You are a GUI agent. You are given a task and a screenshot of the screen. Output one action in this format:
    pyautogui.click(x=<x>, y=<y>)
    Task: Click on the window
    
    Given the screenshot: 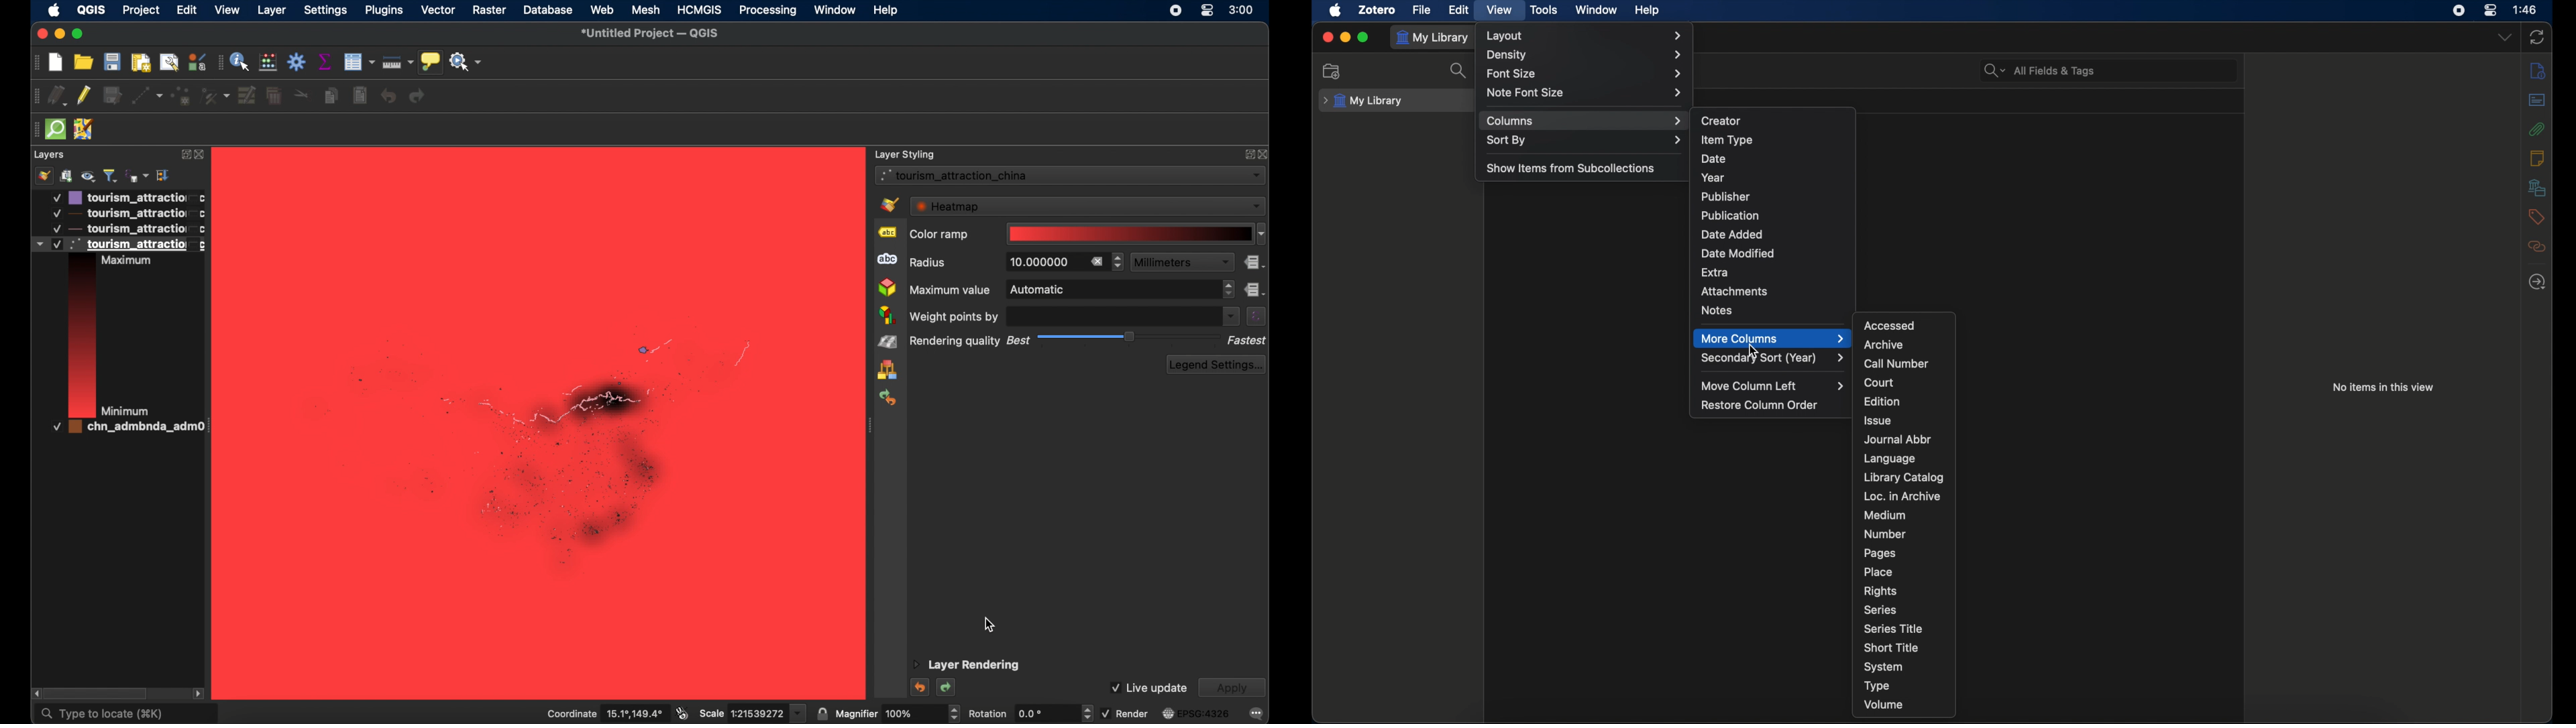 What is the action you would take?
    pyautogui.click(x=1597, y=10)
    